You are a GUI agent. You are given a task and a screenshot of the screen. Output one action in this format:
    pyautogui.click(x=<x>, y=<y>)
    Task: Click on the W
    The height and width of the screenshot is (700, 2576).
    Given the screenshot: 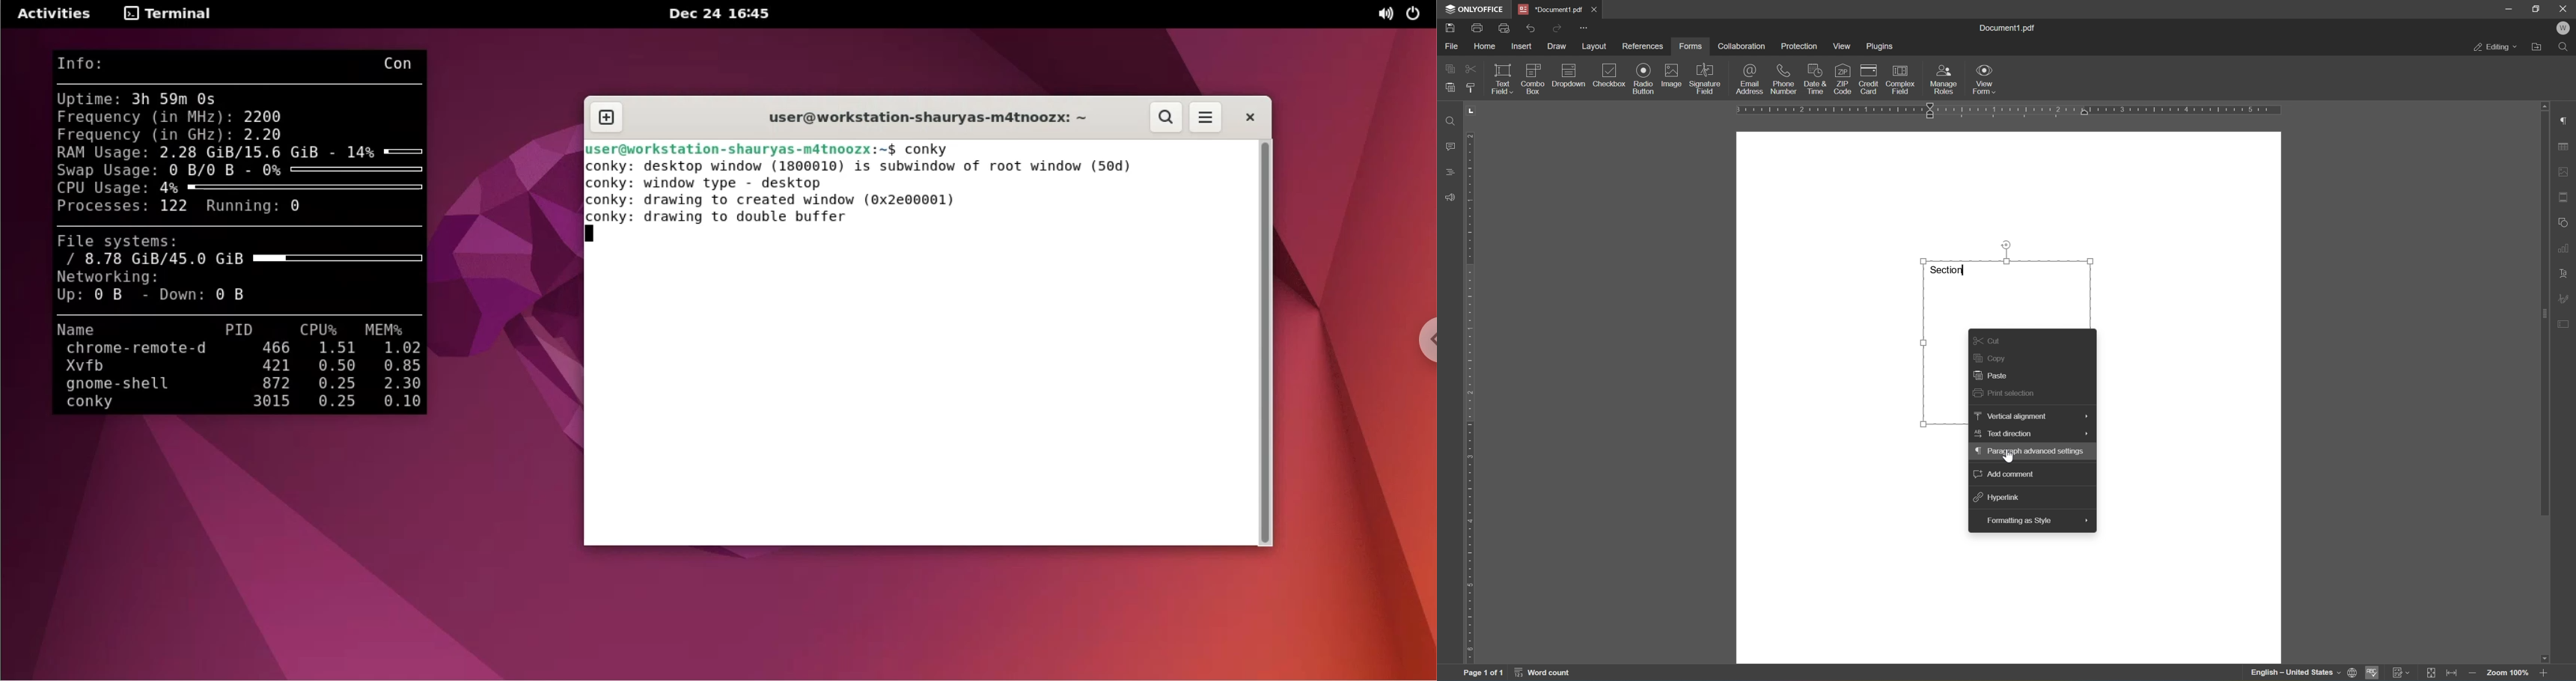 What is the action you would take?
    pyautogui.click(x=2565, y=28)
    